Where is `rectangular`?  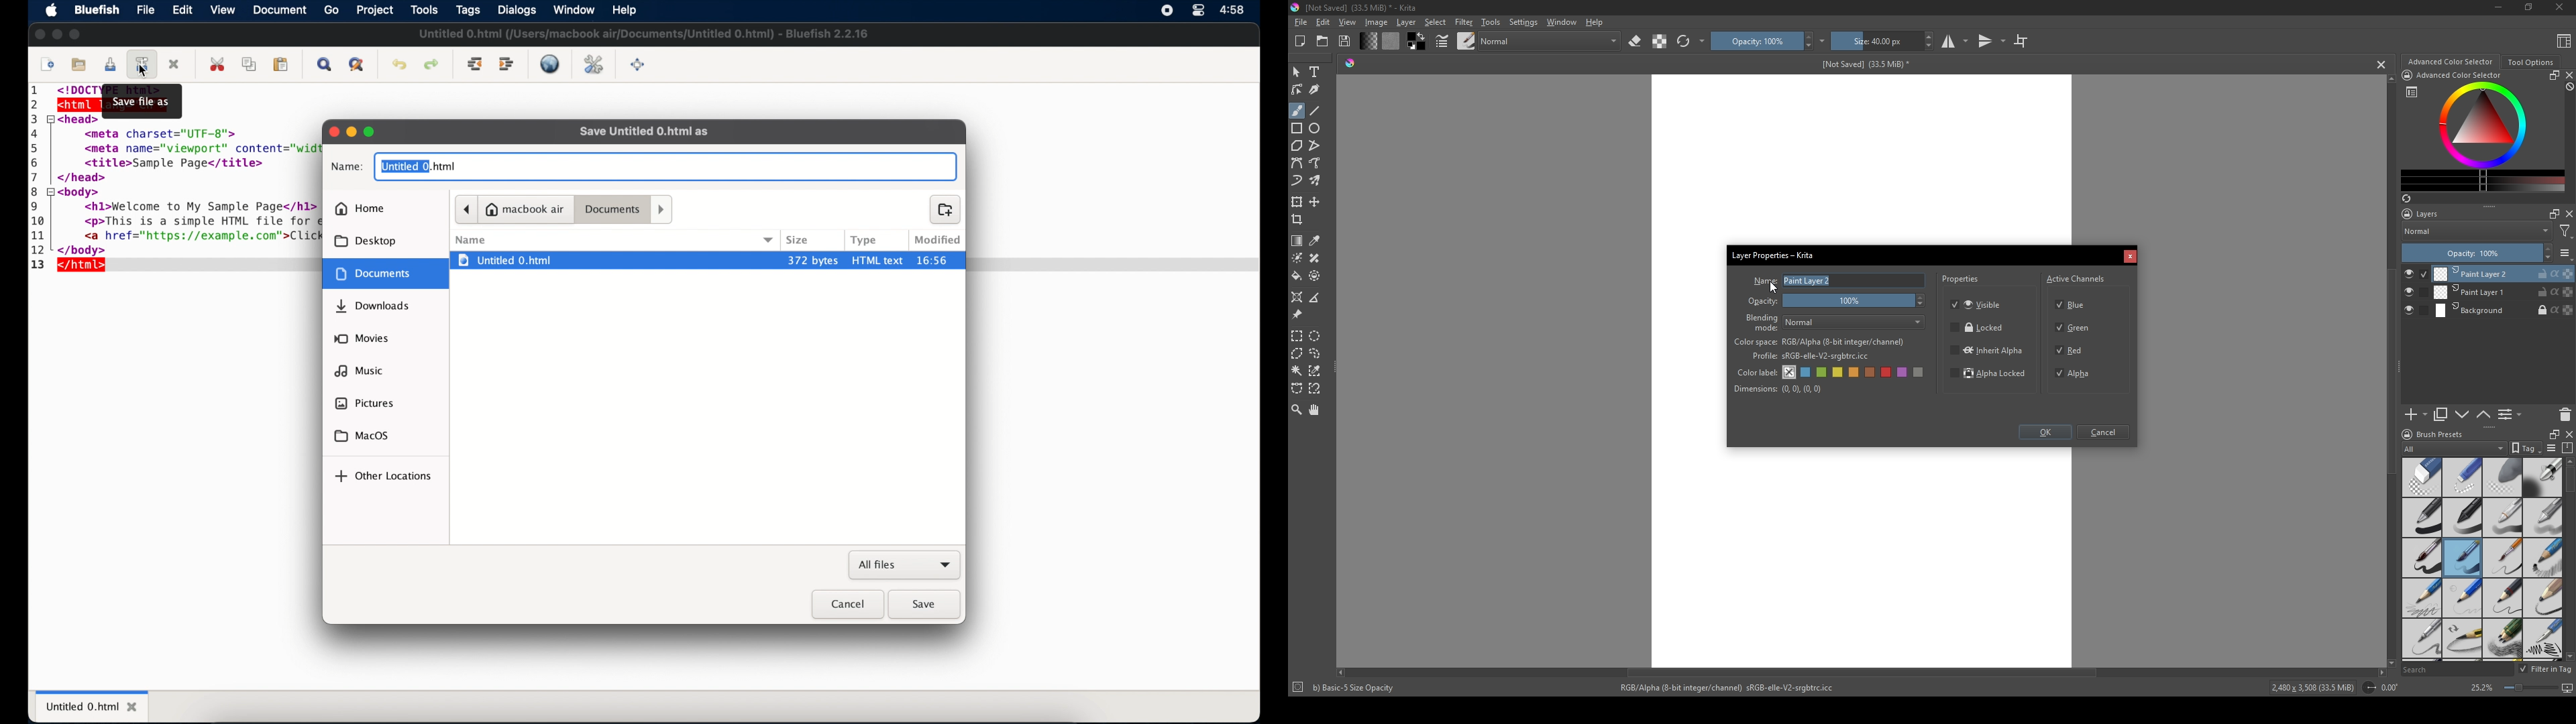 rectangular is located at coordinates (1297, 335).